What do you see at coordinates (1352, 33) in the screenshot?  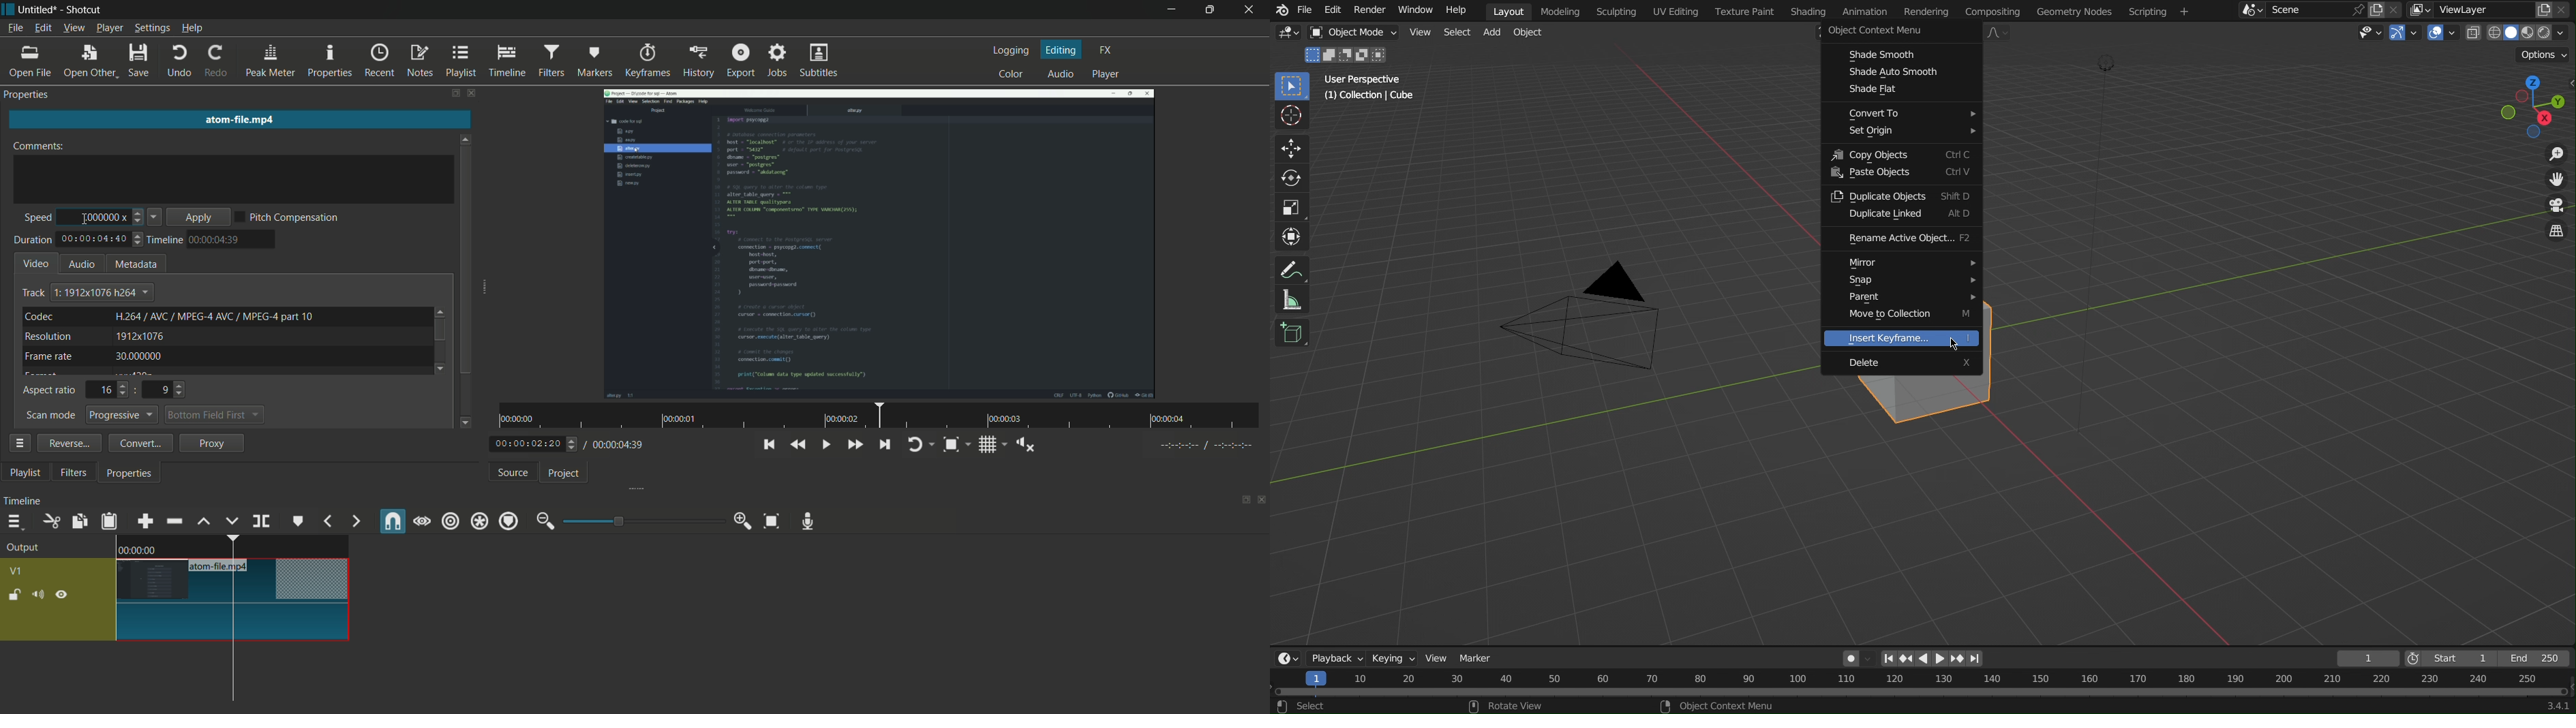 I see `Object Mode` at bounding box center [1352, 33].